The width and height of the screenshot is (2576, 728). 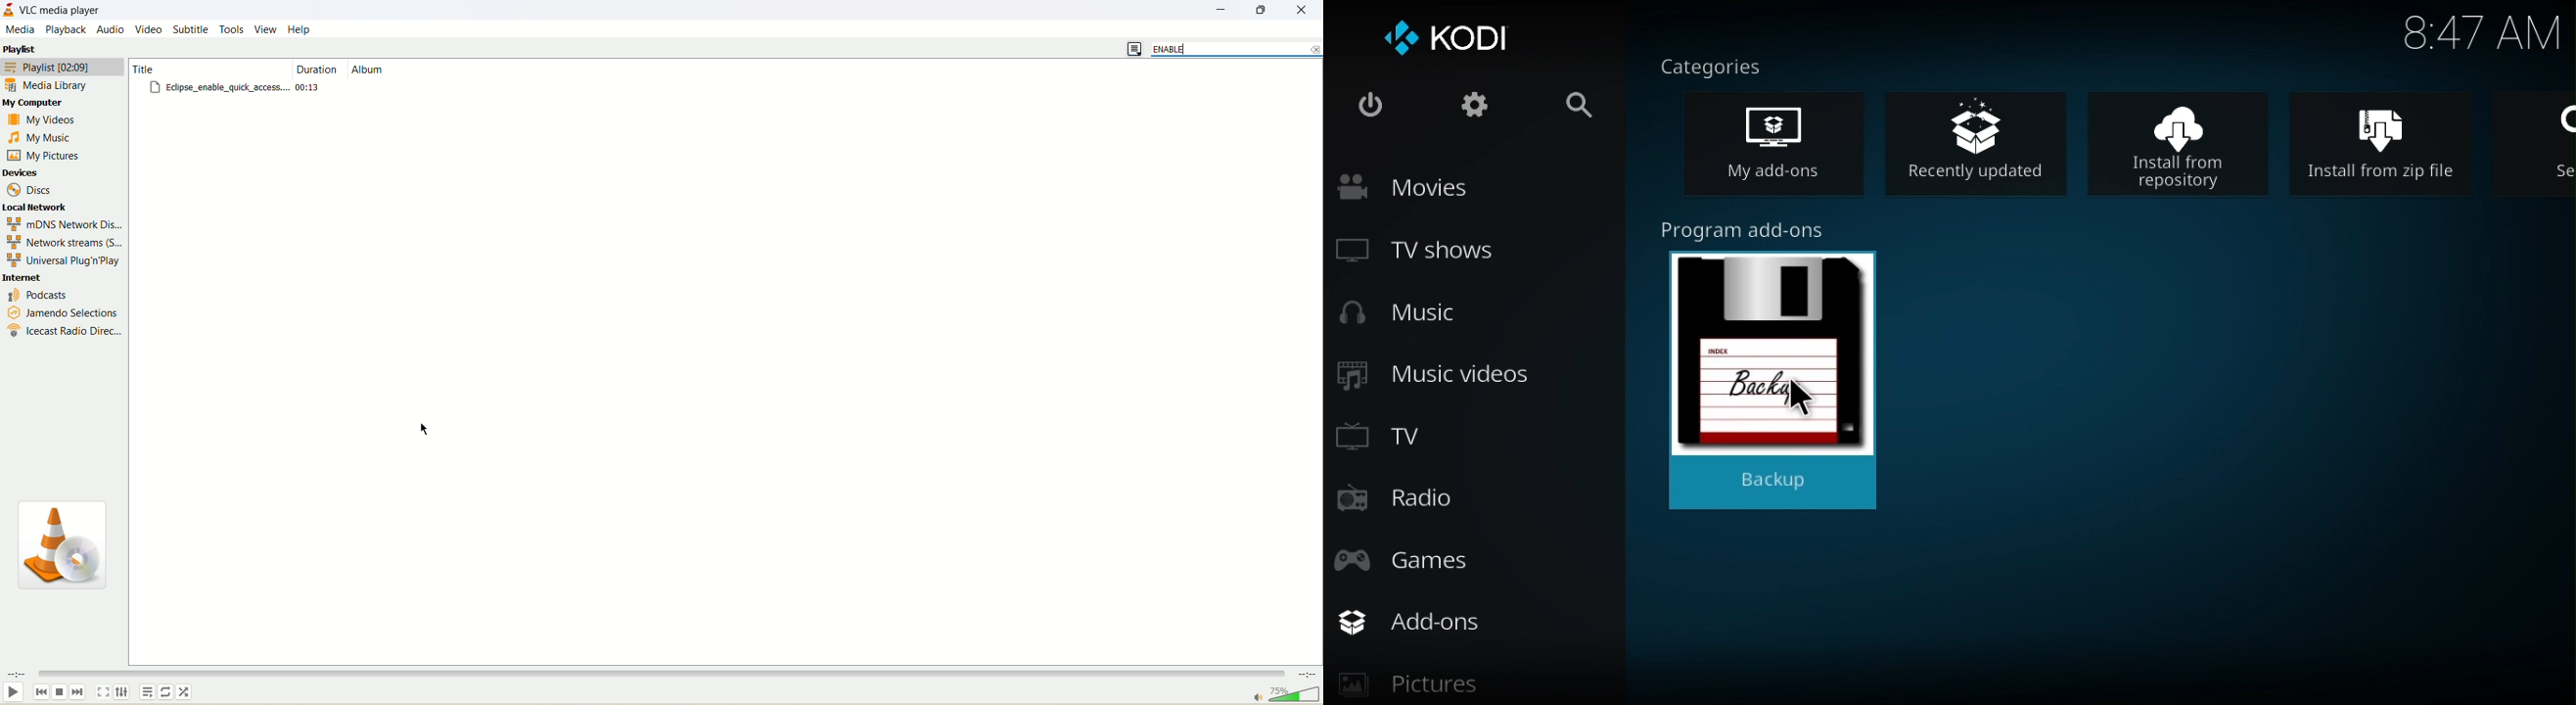 I want to click on Recently updated, so click(x=1986, y=139).